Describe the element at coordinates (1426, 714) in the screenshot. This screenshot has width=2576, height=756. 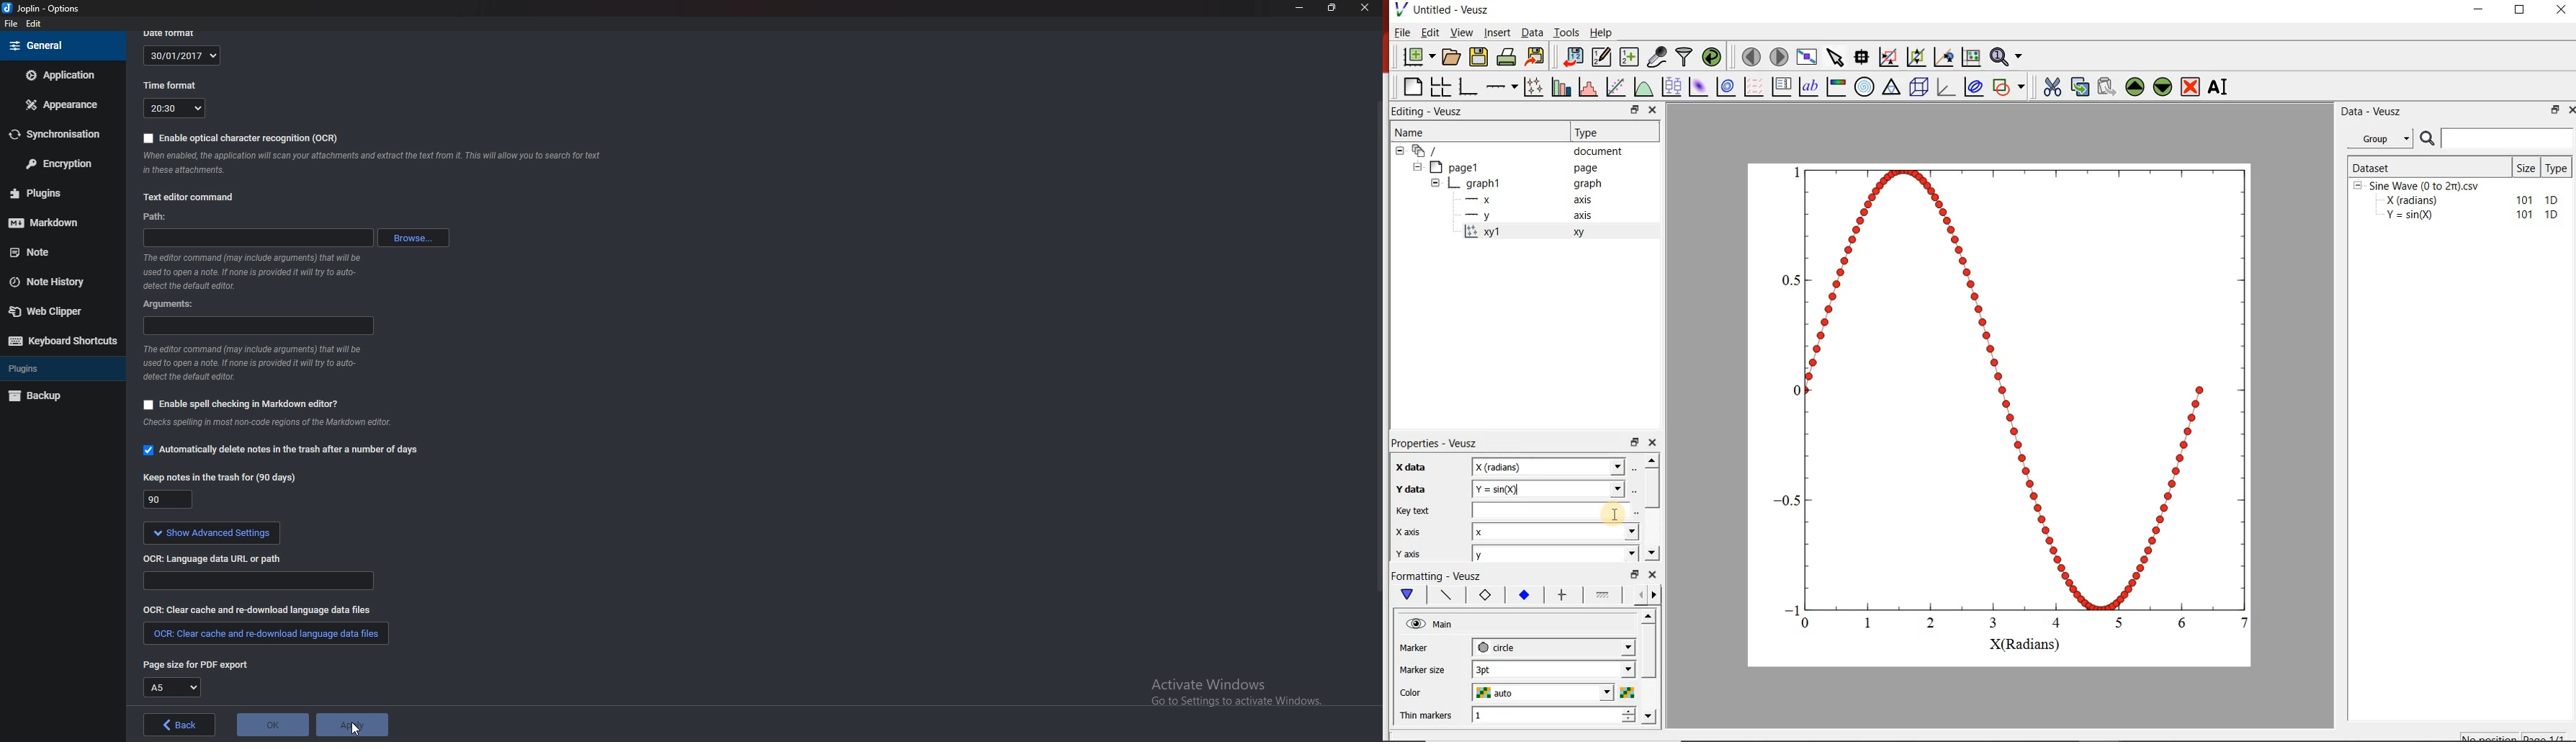
I see `Thin markers` at that location.